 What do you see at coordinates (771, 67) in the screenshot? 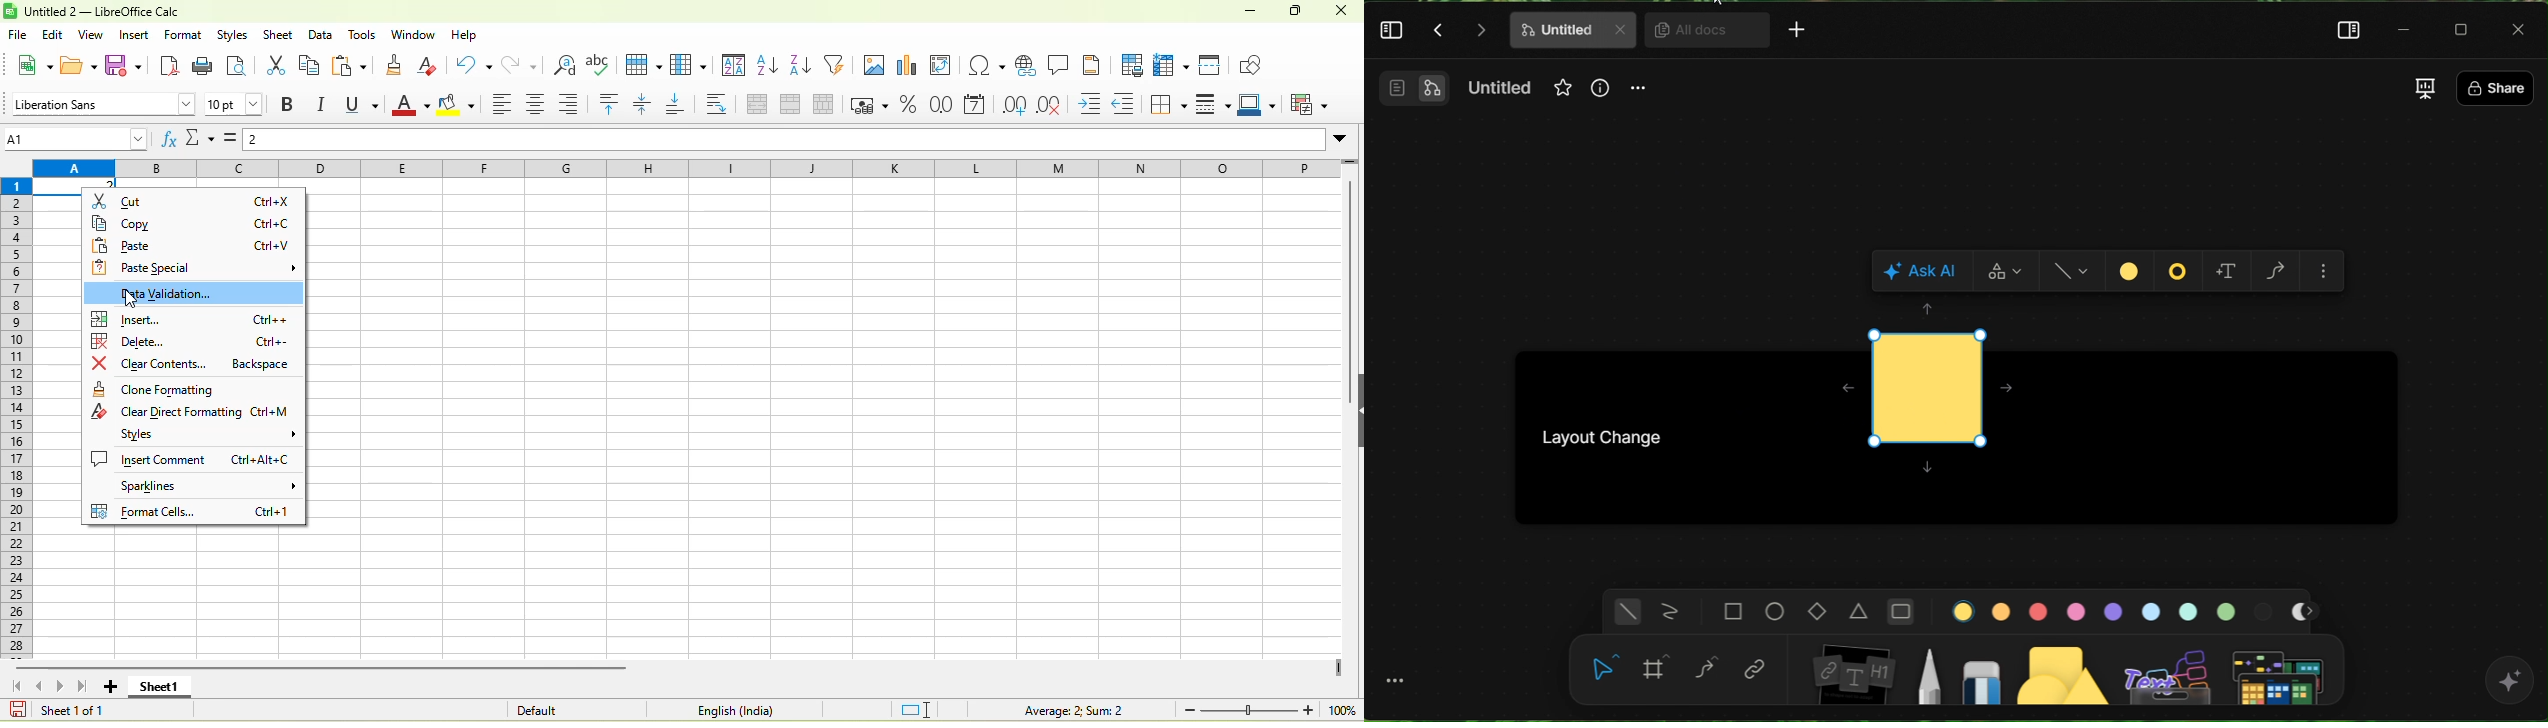
I see `sort ascending` at bounding box center [771, 67].